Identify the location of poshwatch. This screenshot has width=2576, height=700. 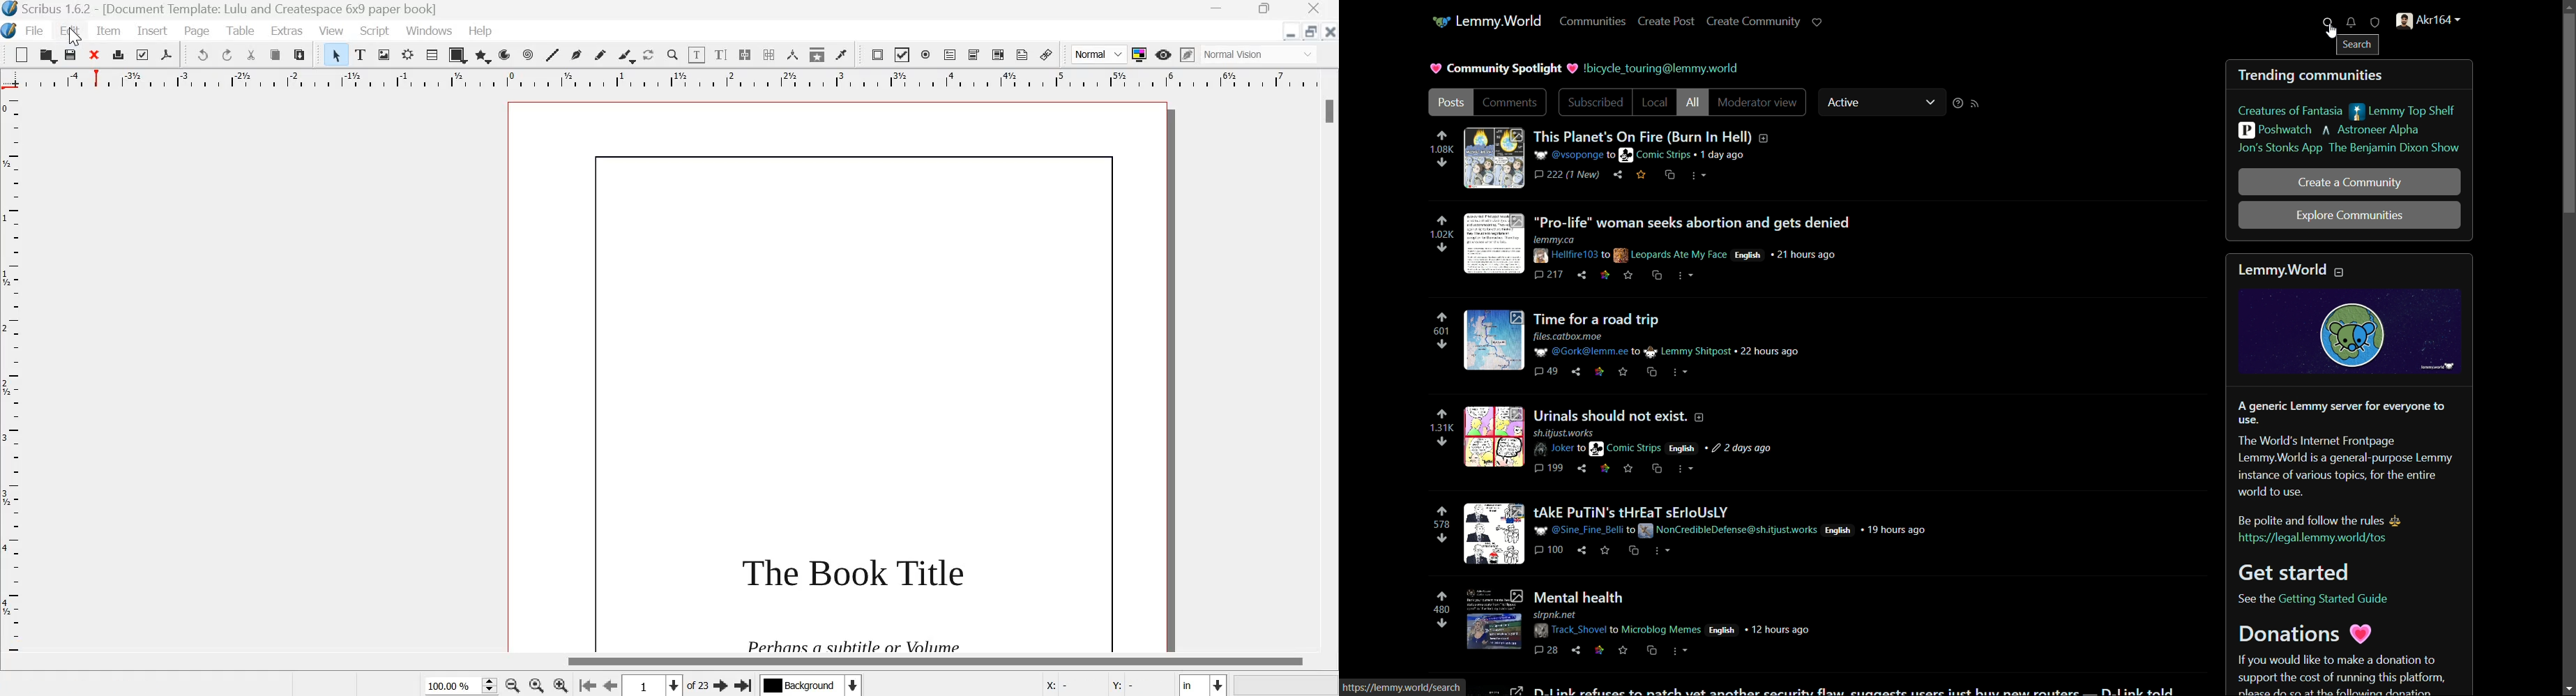
(2276, 129).